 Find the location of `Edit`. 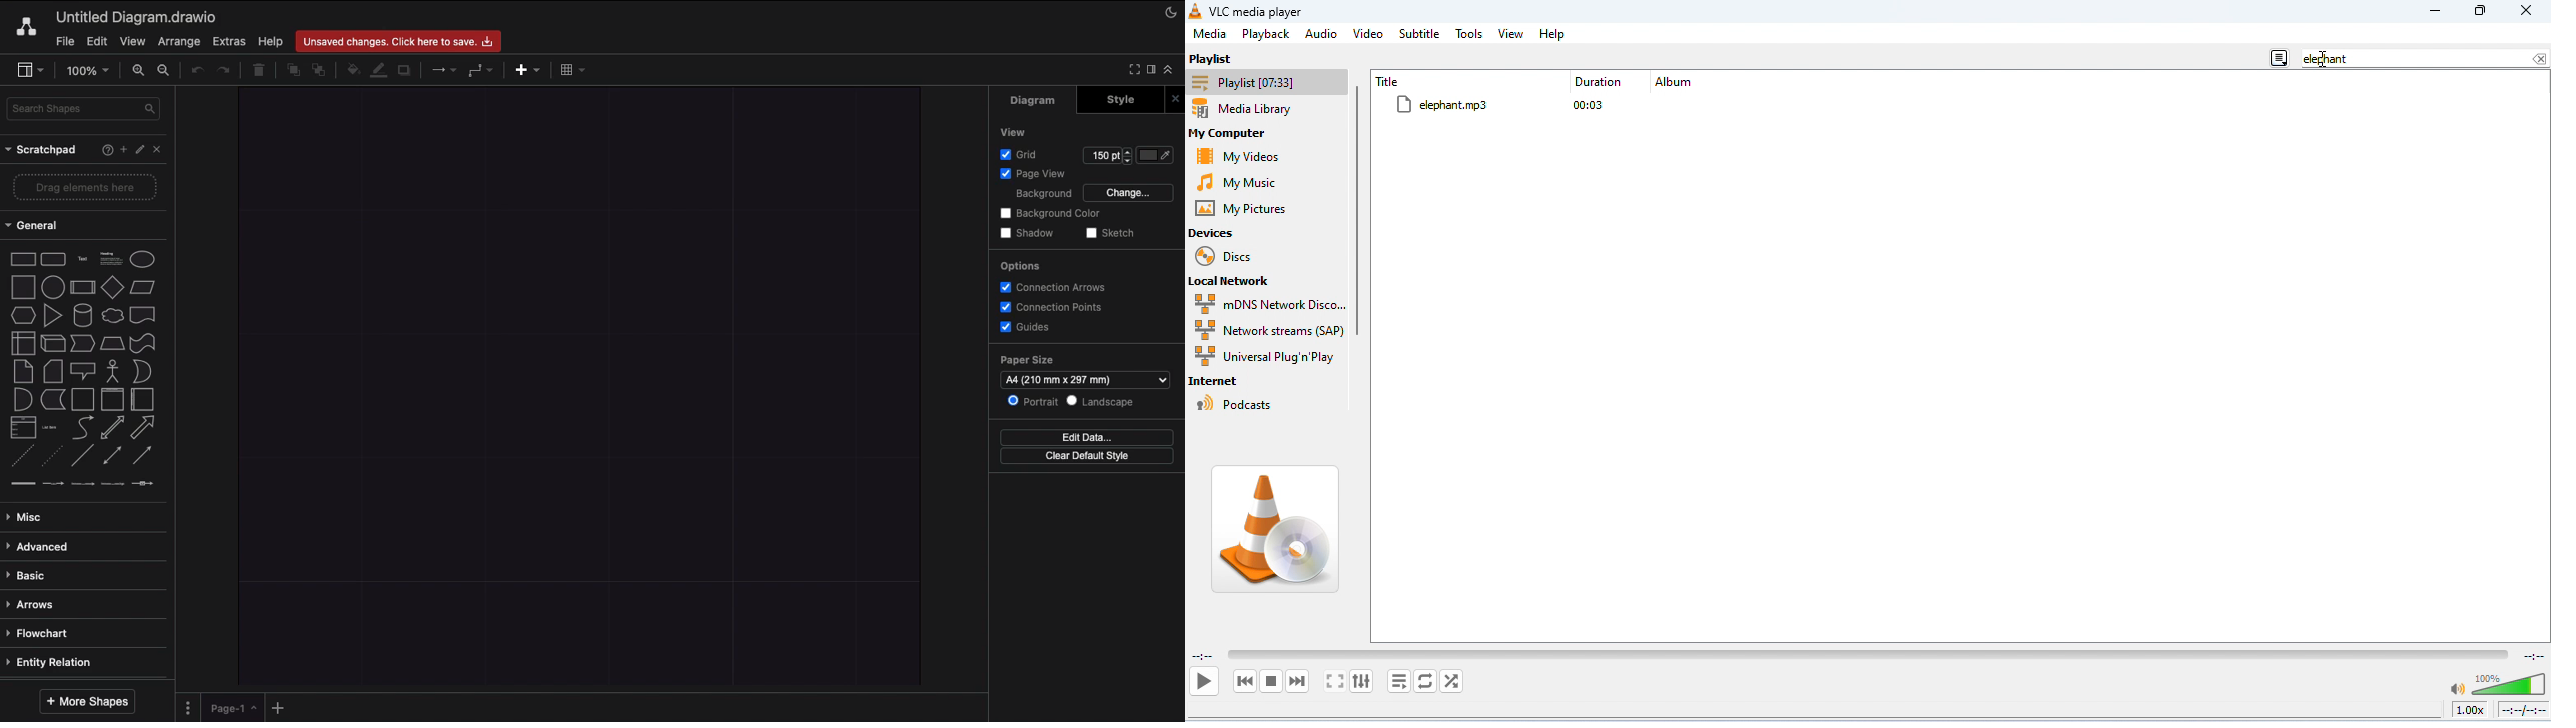

Edit is located at coordinates (140, 150).